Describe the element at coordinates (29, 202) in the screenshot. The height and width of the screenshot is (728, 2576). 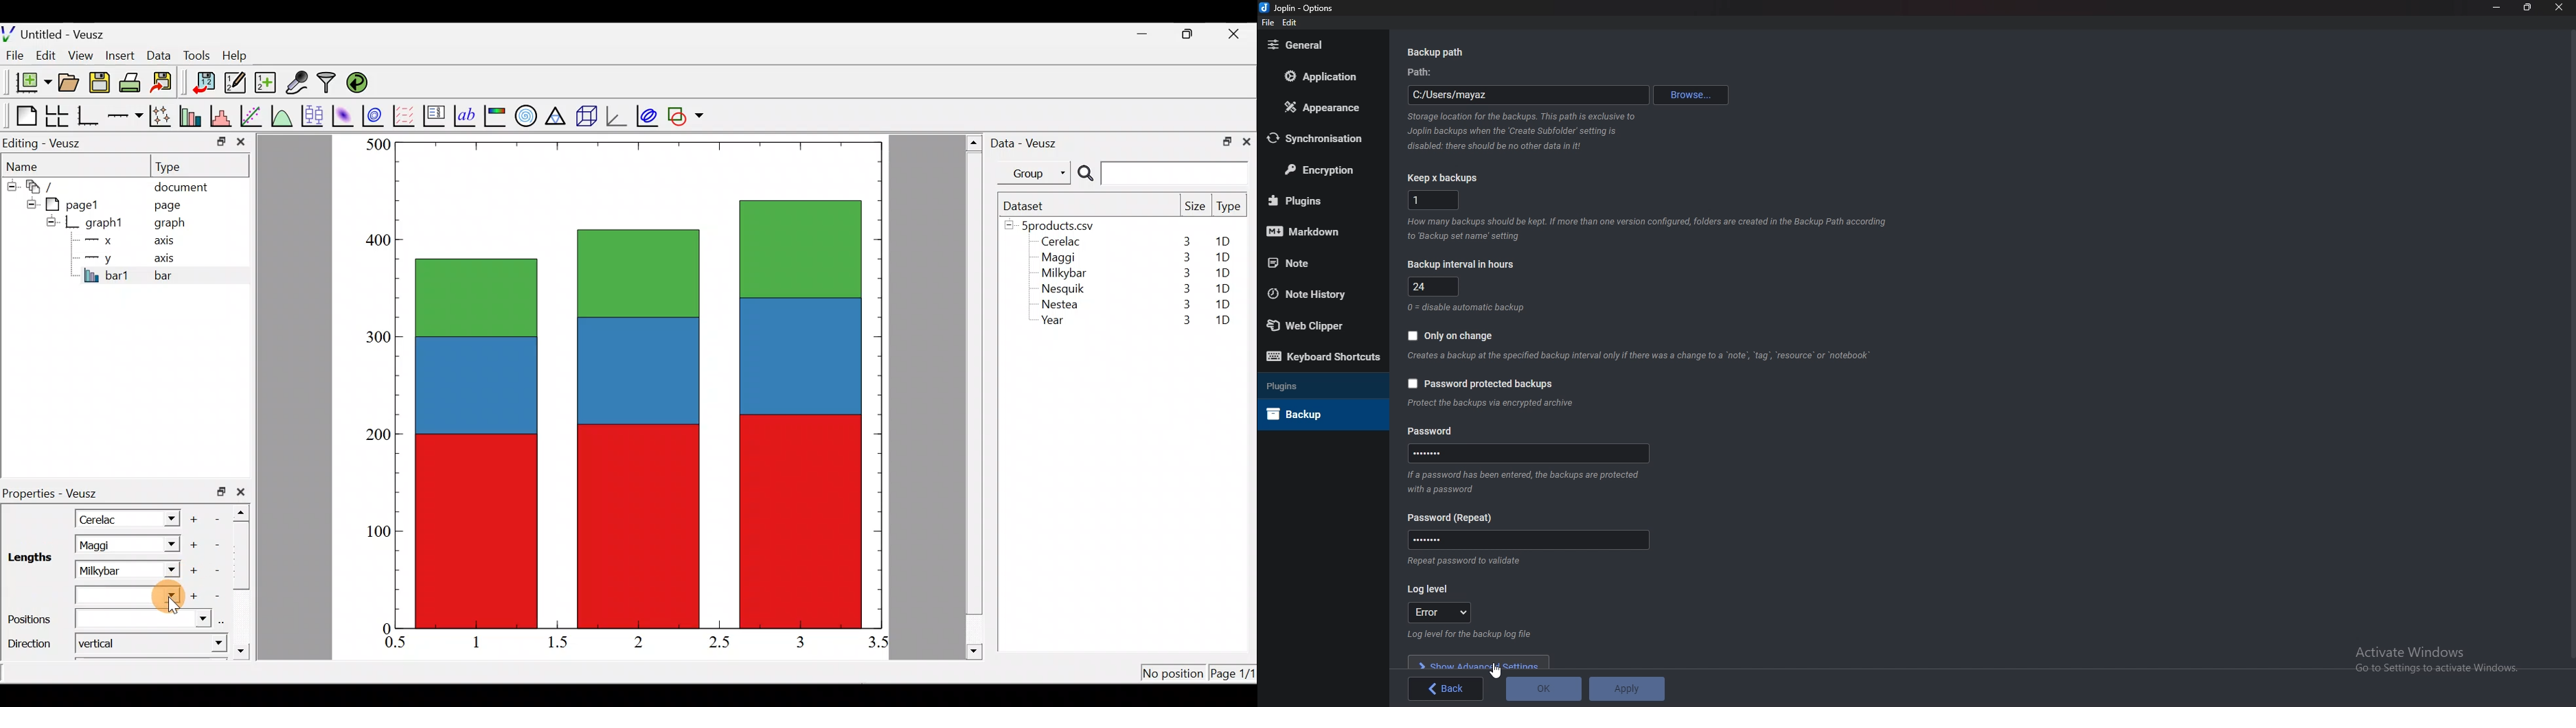
I see `hide` at that location.